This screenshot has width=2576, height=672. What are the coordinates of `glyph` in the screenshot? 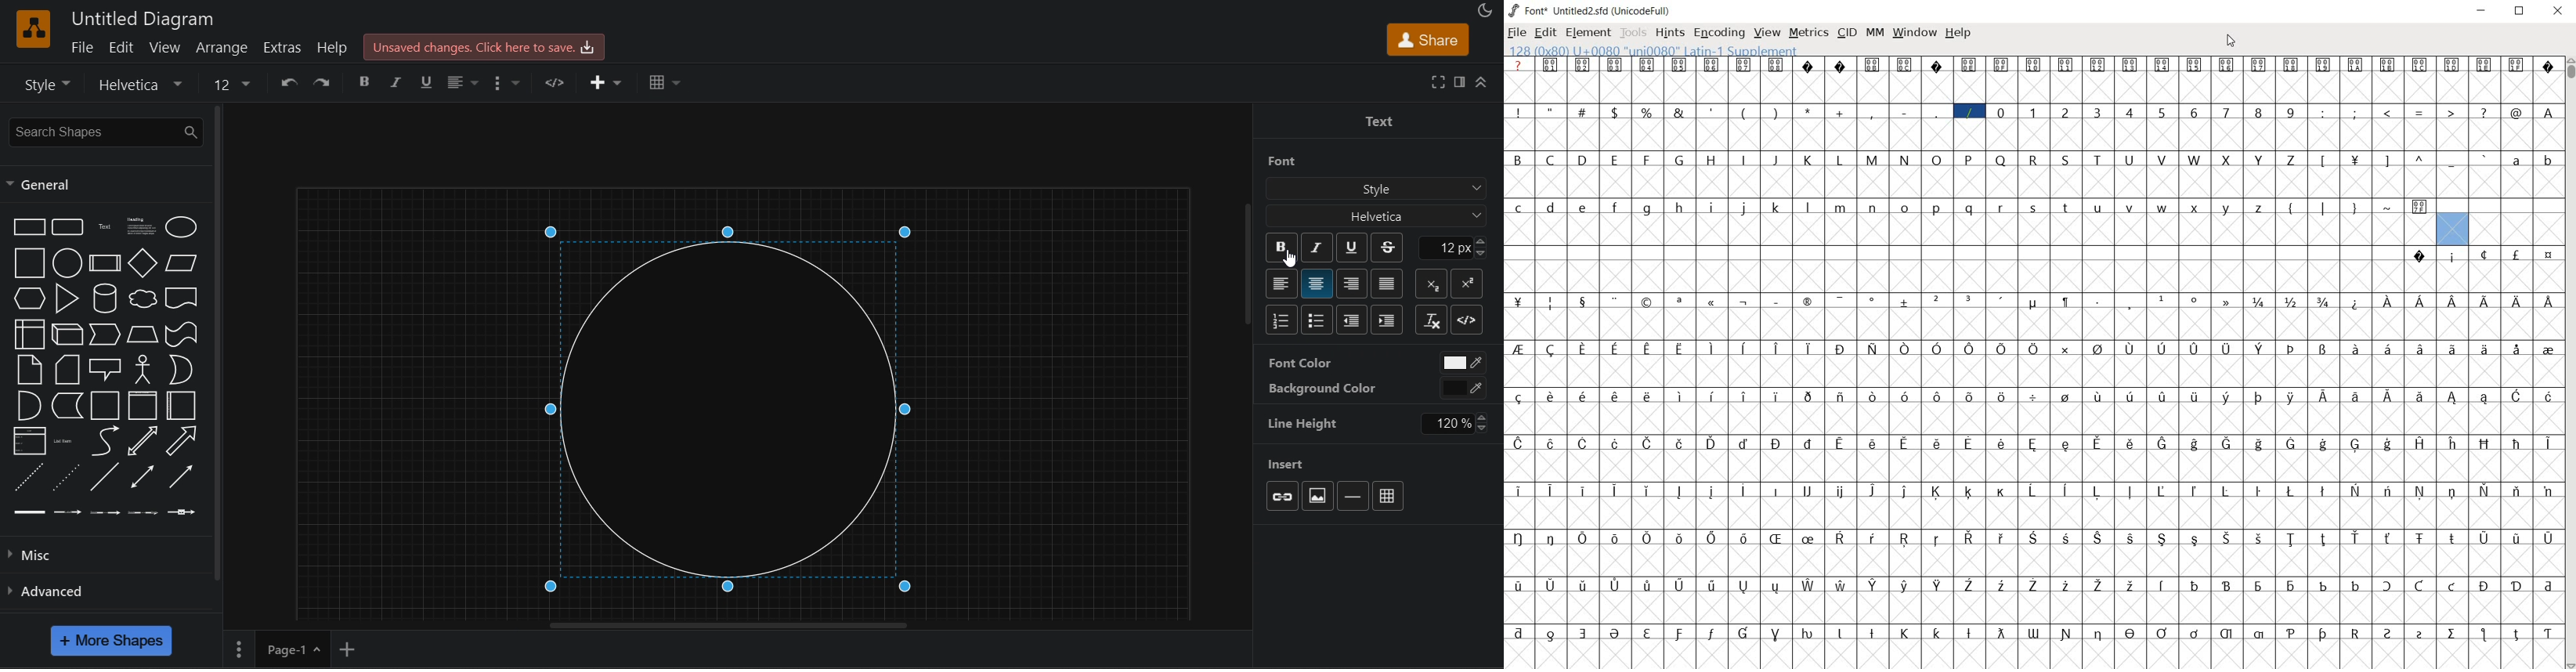 It's located at (2387, 444).